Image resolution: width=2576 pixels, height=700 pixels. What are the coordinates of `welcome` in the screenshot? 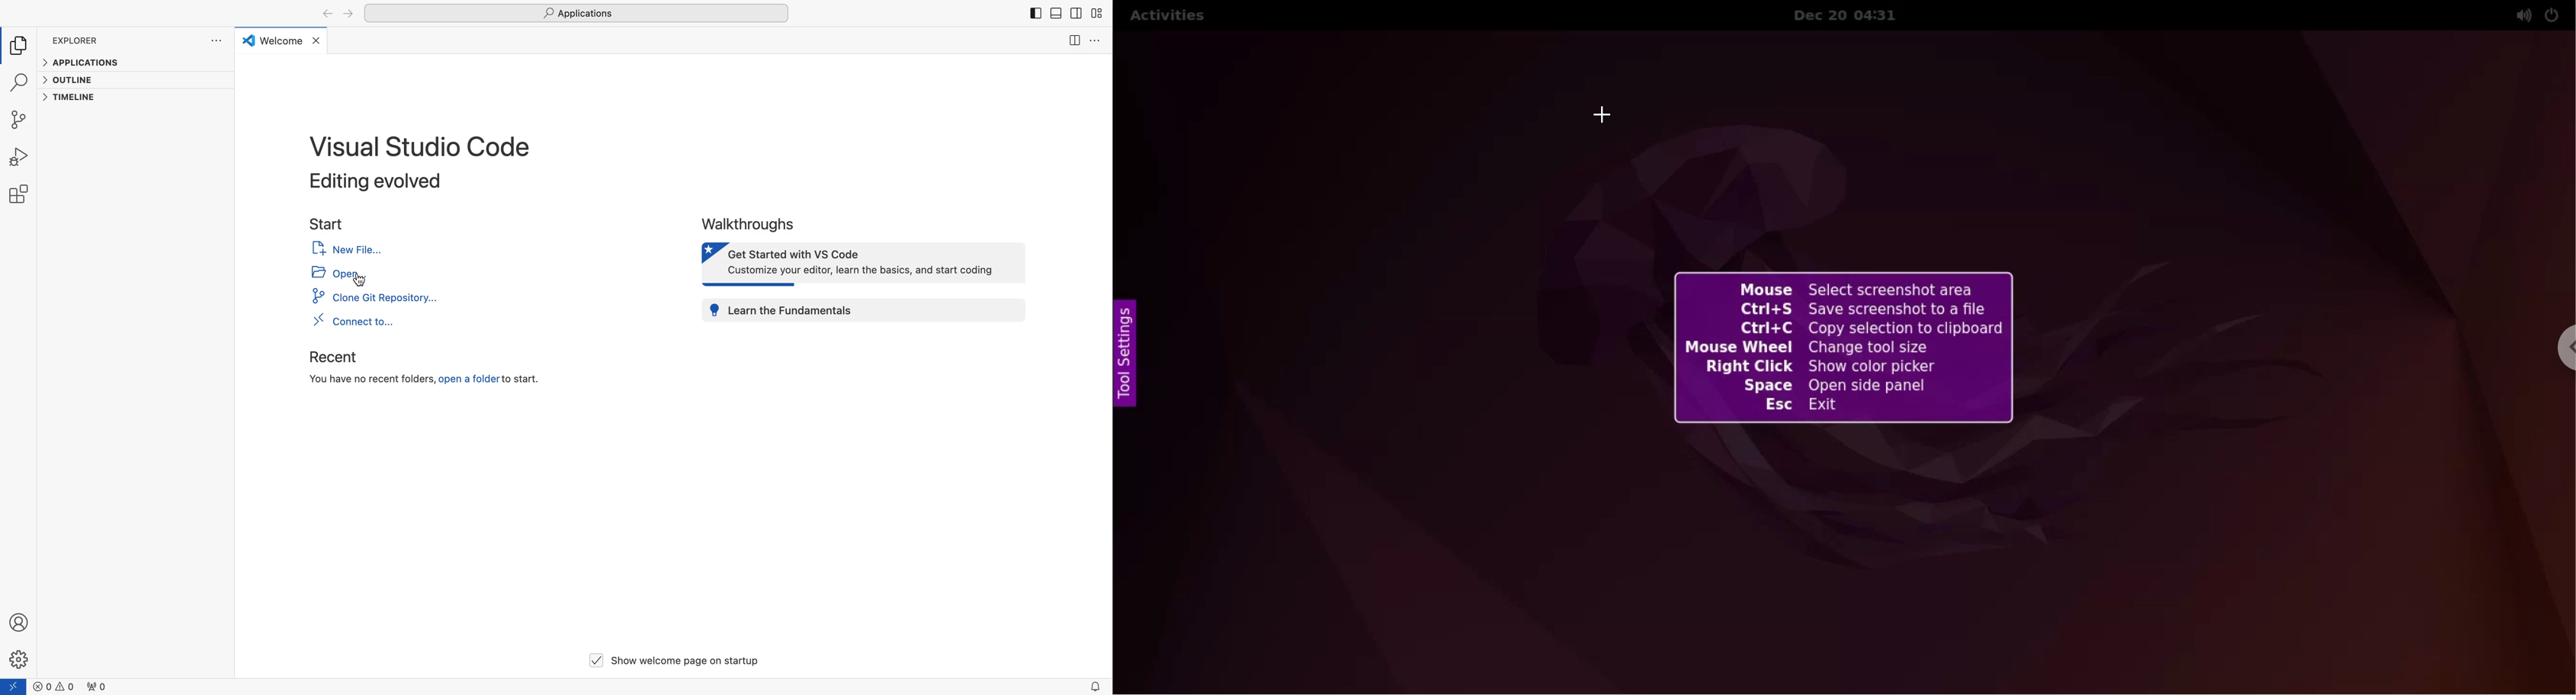 It's located at (281, 40).